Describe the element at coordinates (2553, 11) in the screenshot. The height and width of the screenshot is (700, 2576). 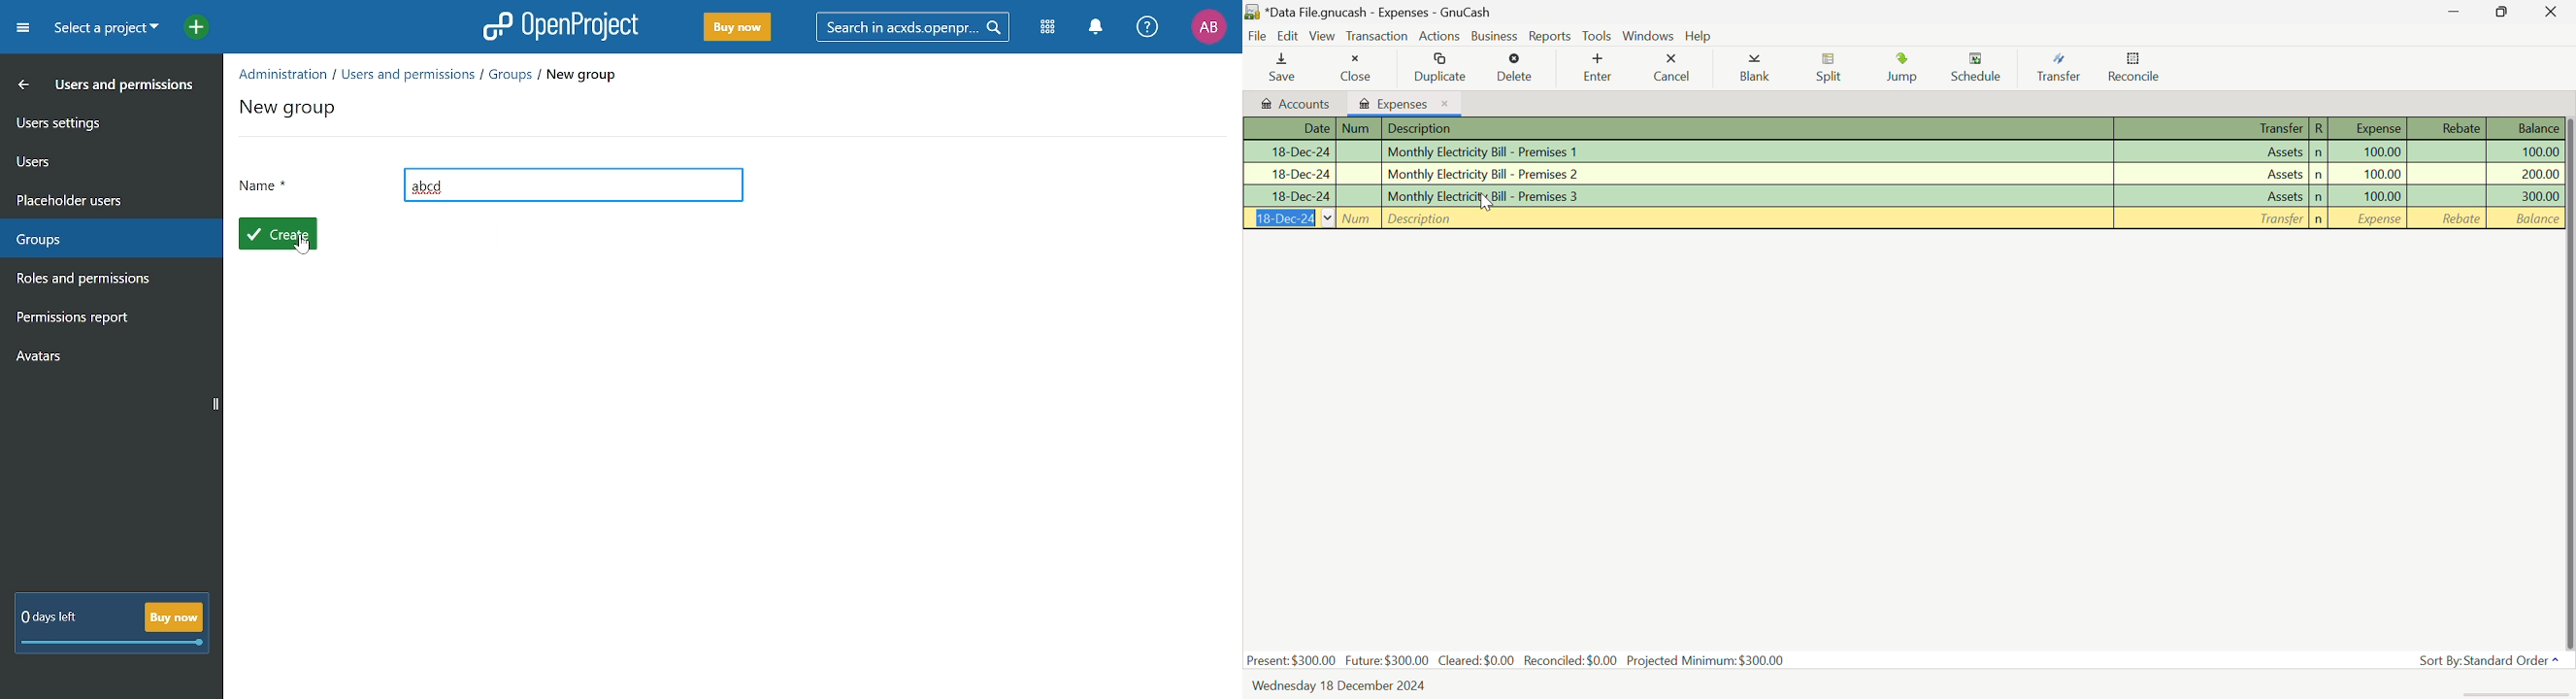
I see `Close Window` at that location.